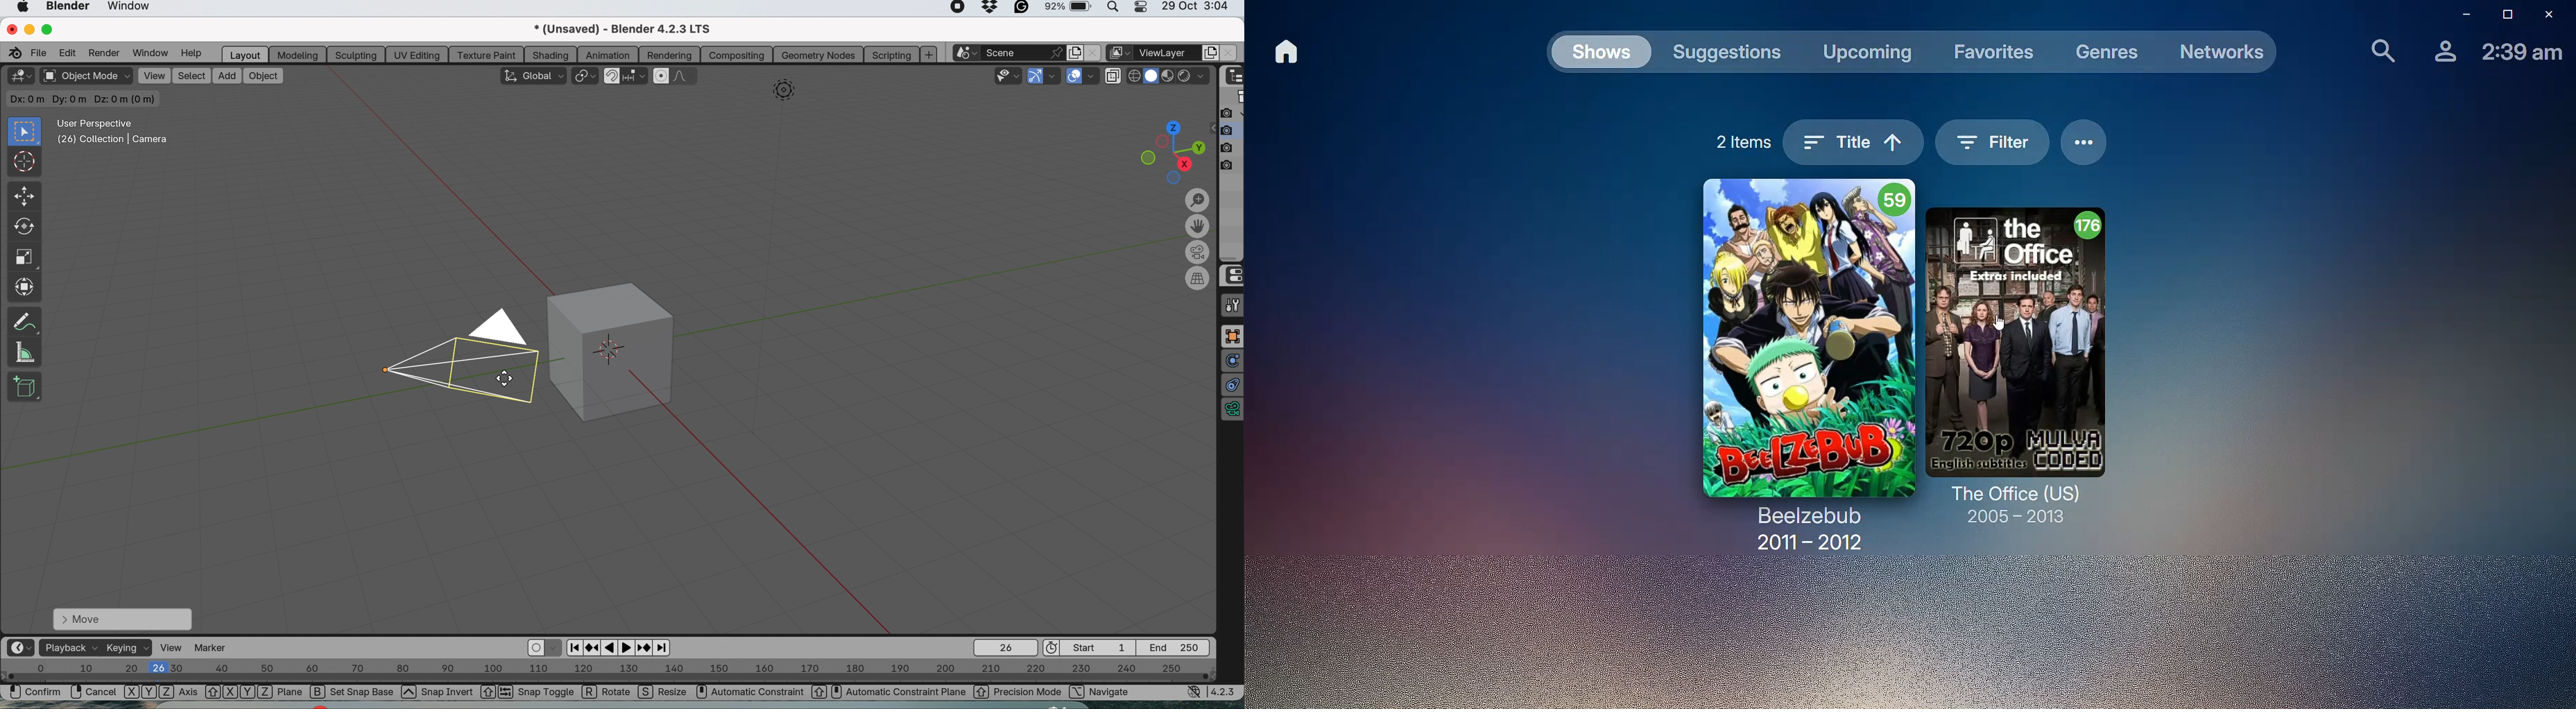  What do you see at coordinates (454, 357) in the screenshot?
I see `camera selected` at bounding box center [454, 357].